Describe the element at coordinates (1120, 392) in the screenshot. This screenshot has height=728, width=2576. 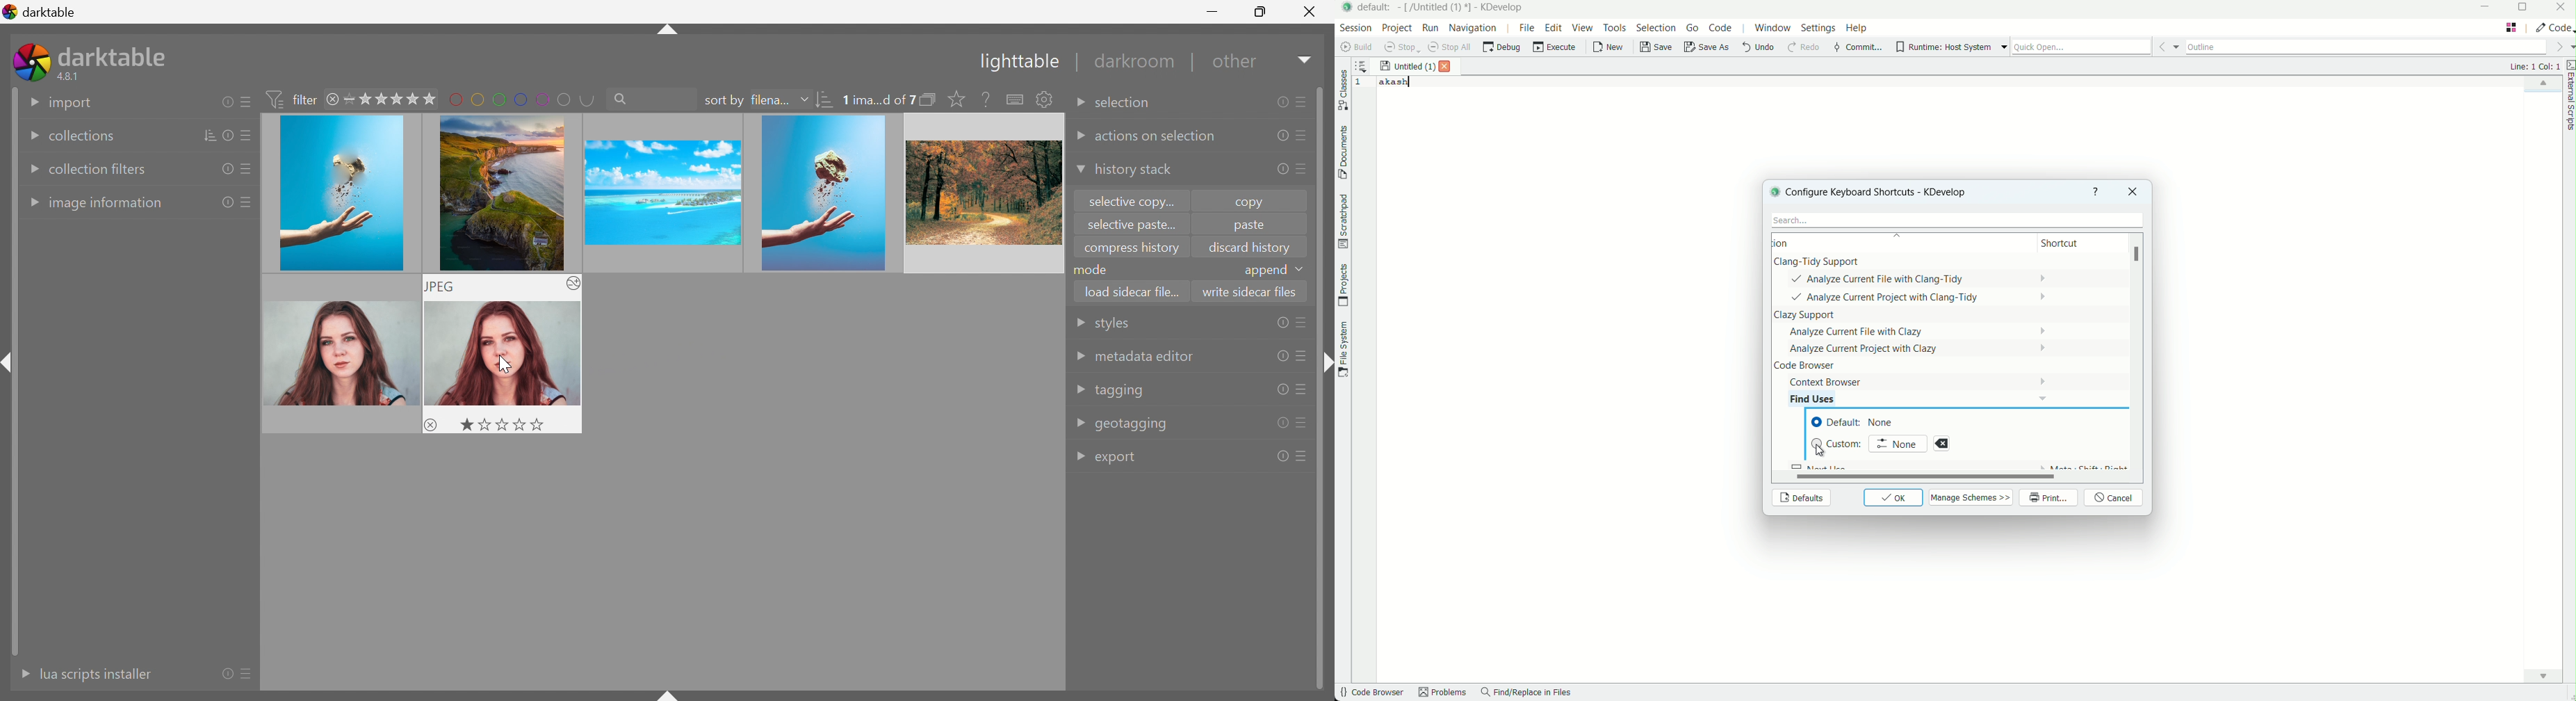
I see `tagging` at that location.